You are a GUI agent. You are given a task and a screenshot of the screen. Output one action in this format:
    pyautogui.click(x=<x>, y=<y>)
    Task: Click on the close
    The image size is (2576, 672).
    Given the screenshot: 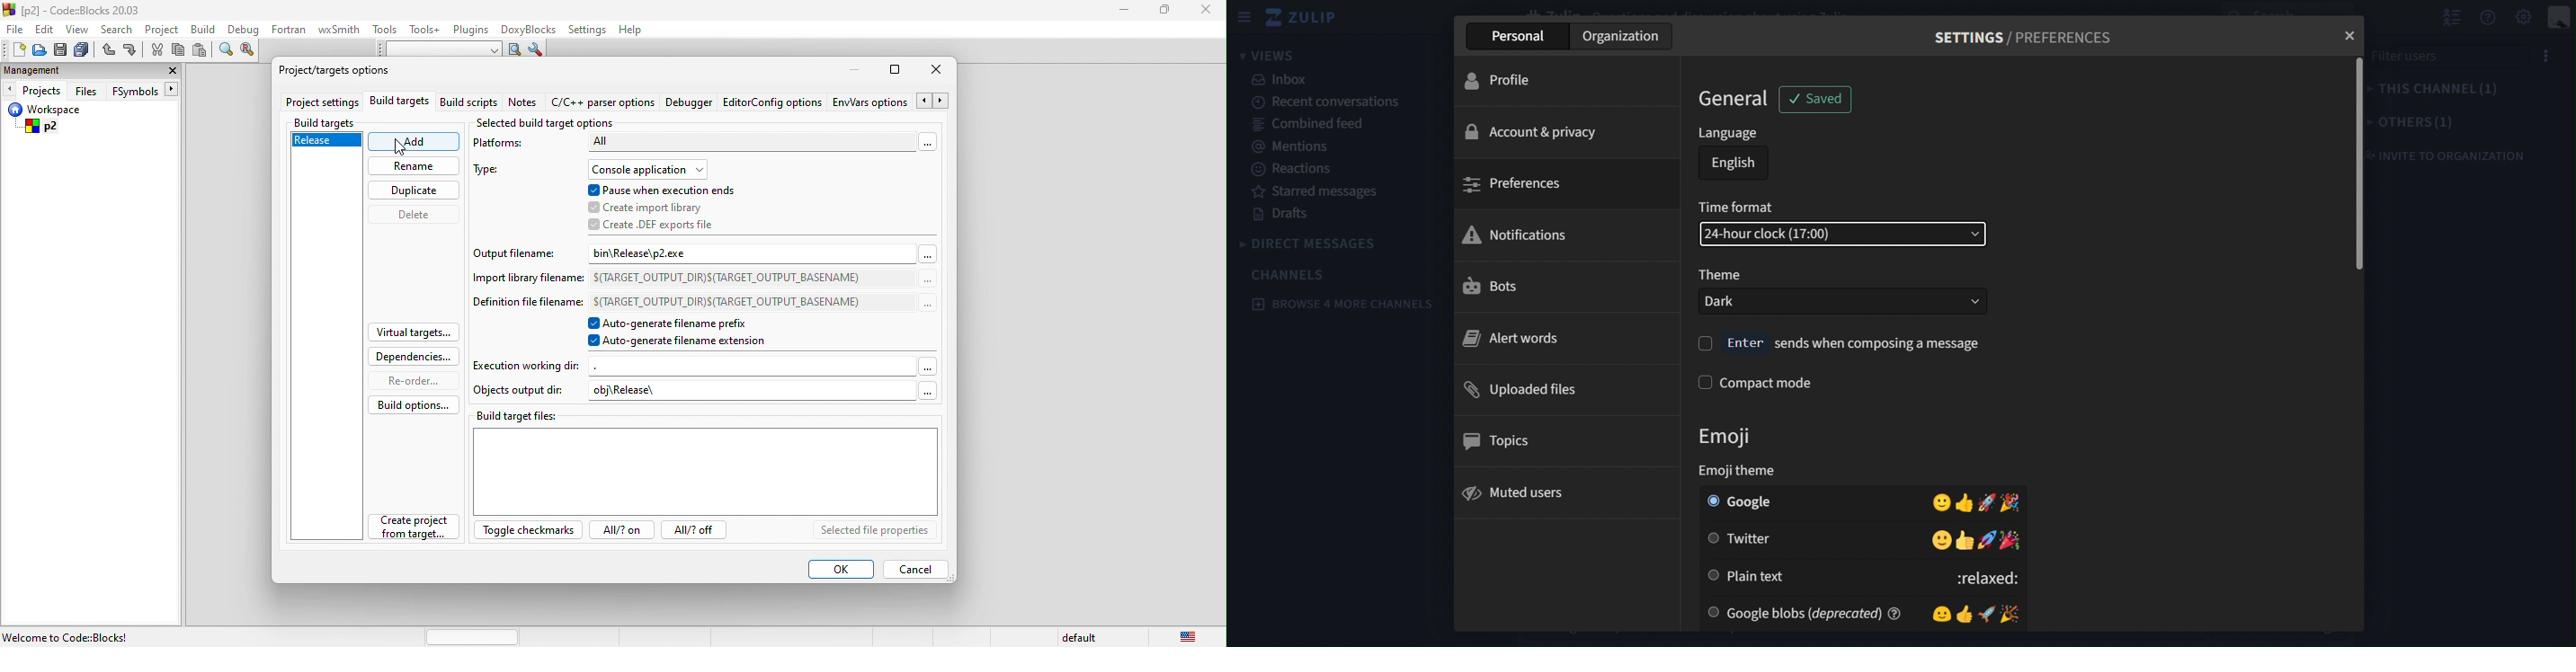 What is the action you would take?
    pyautogui.click(x=936, y=70)
    